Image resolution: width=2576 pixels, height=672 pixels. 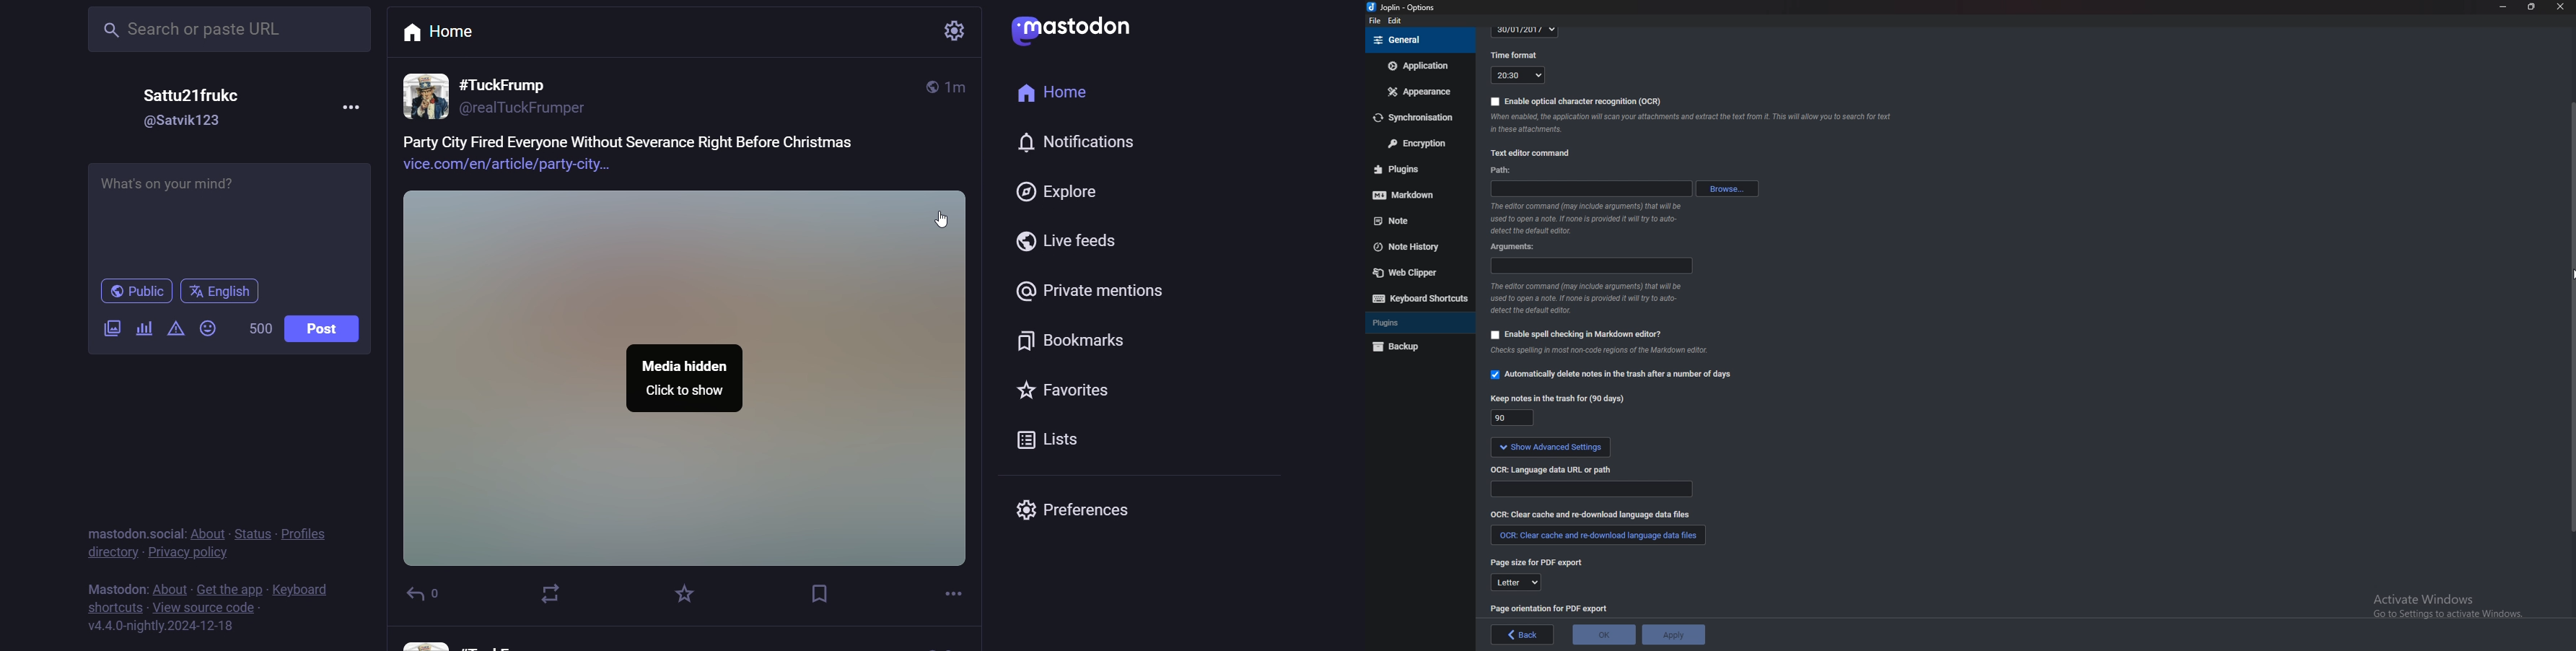 I want to click on general, so click(x=1419, y=40).